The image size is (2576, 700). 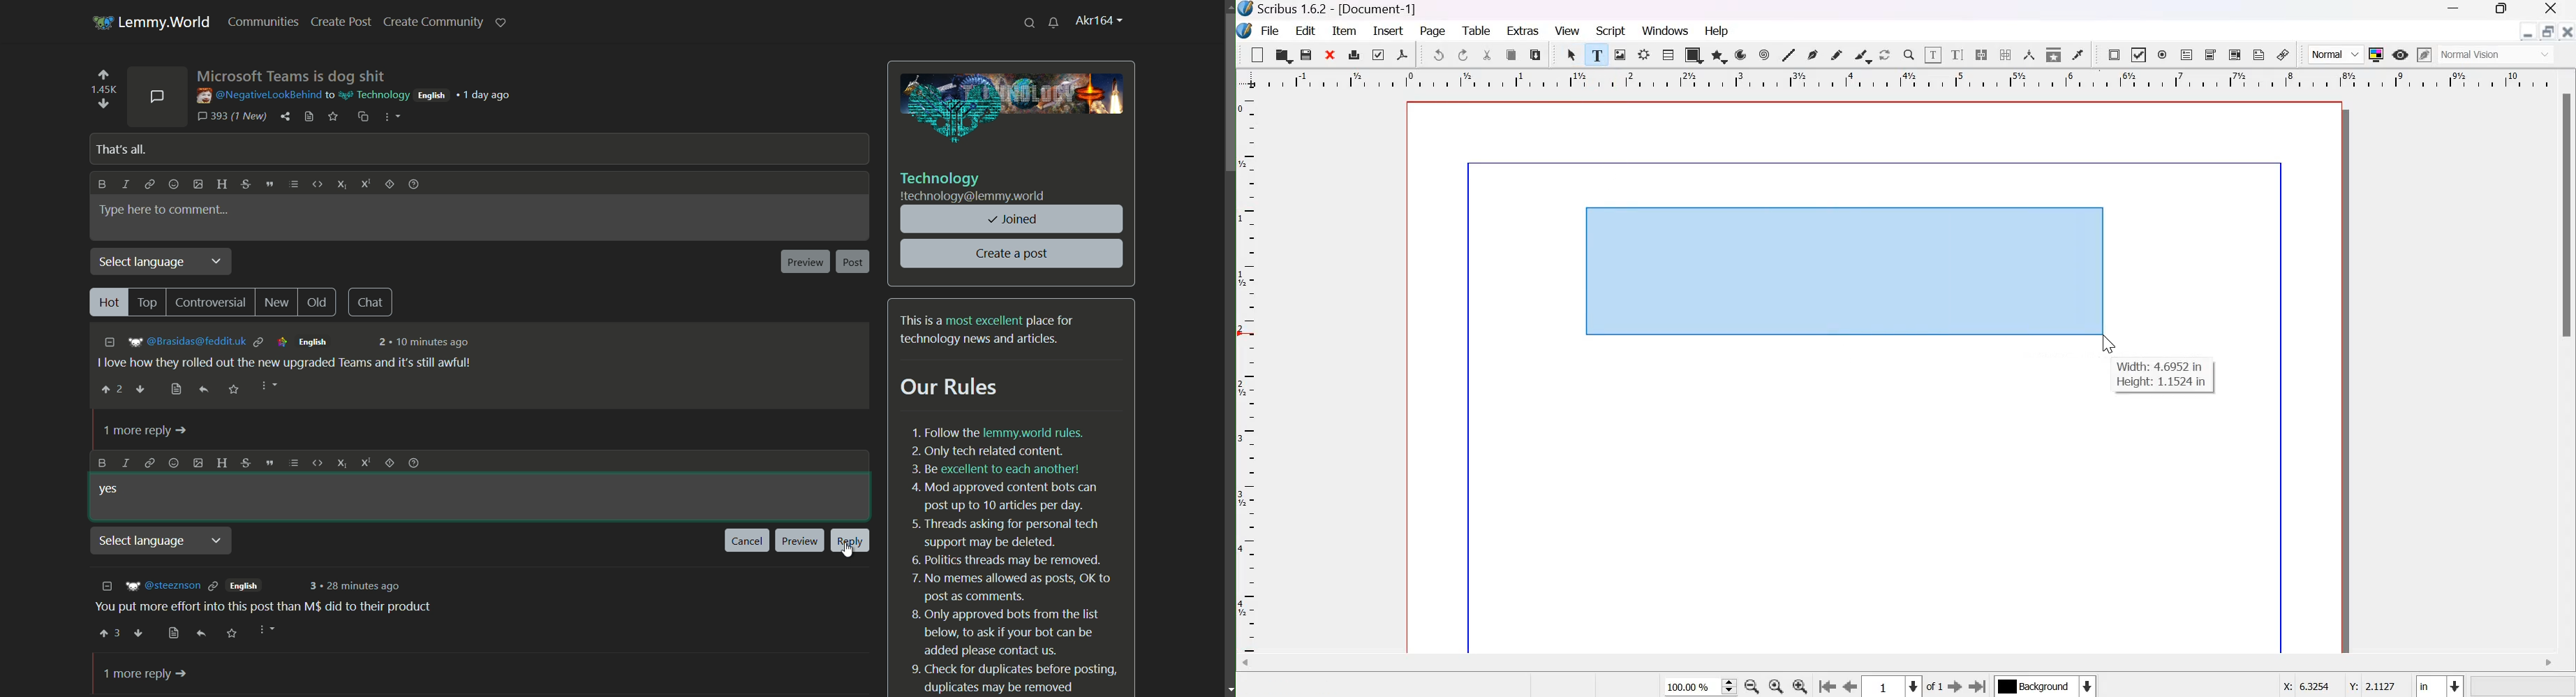 What do you see at coordinates (2004, 54) in the screenshot?
I see `unlink text frames` at bounding box center [2004, 54].